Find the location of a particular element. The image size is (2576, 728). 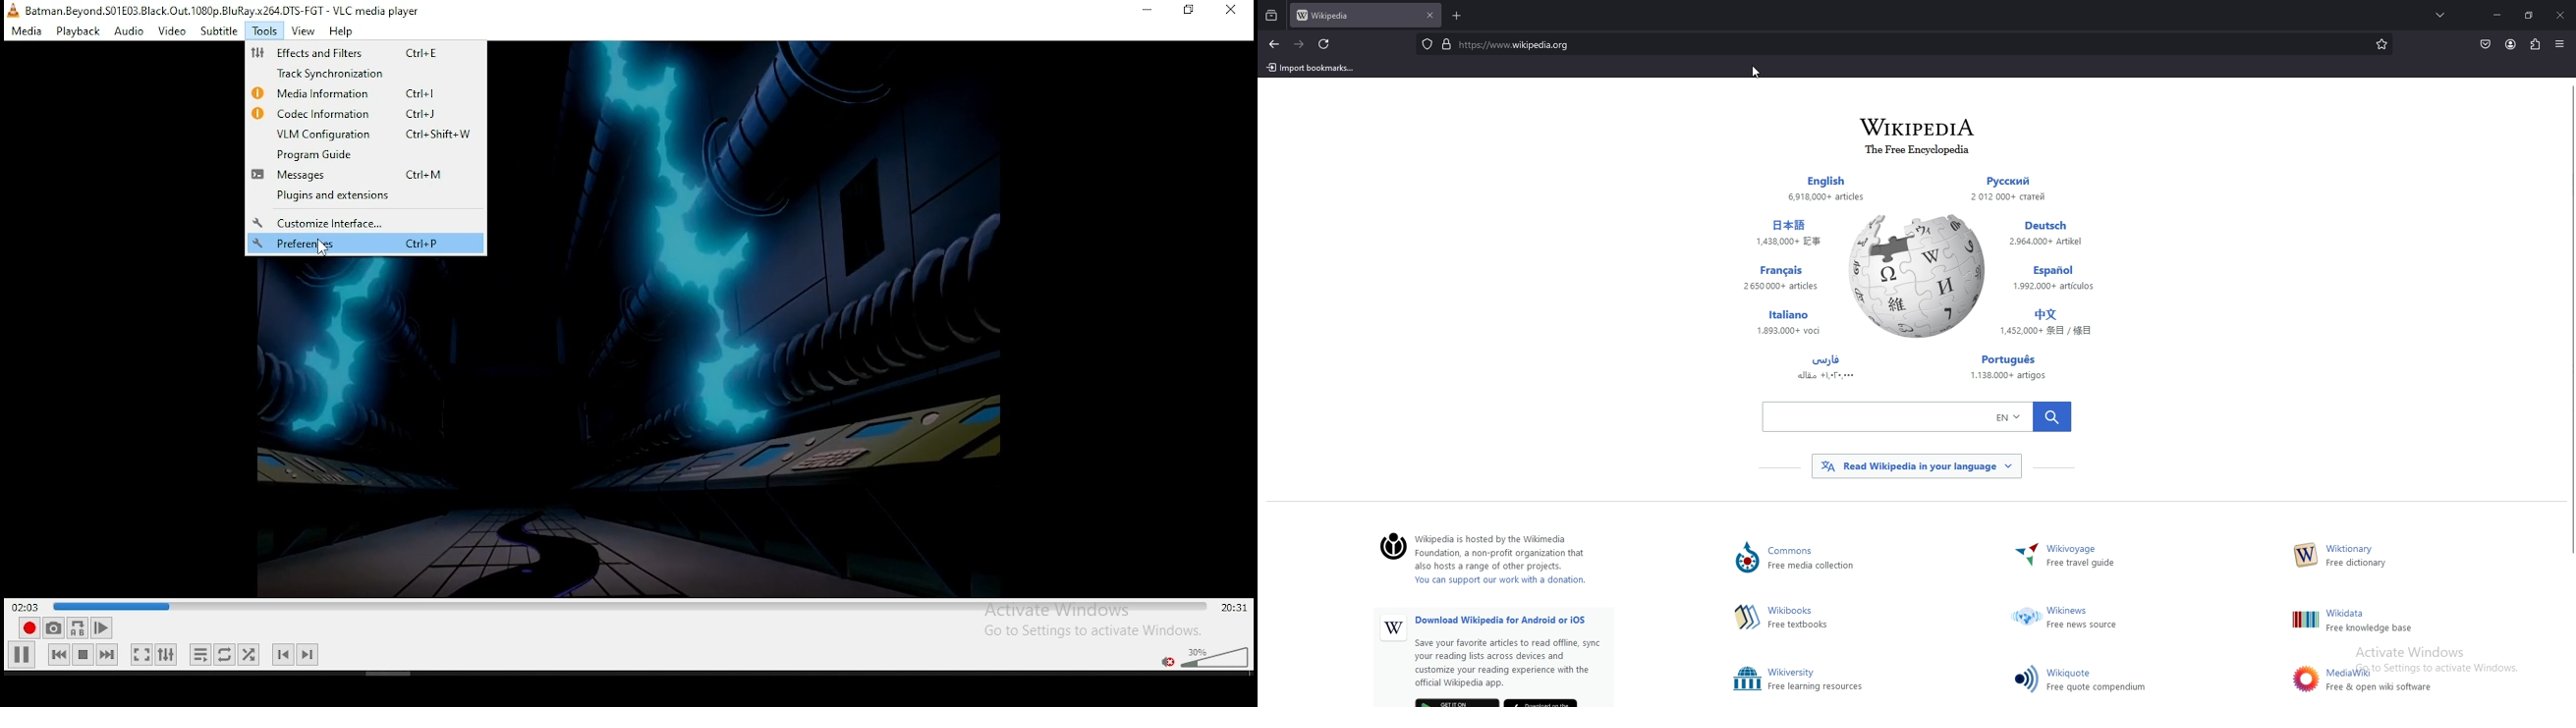

extensions is located at coordinates (2534, 45).